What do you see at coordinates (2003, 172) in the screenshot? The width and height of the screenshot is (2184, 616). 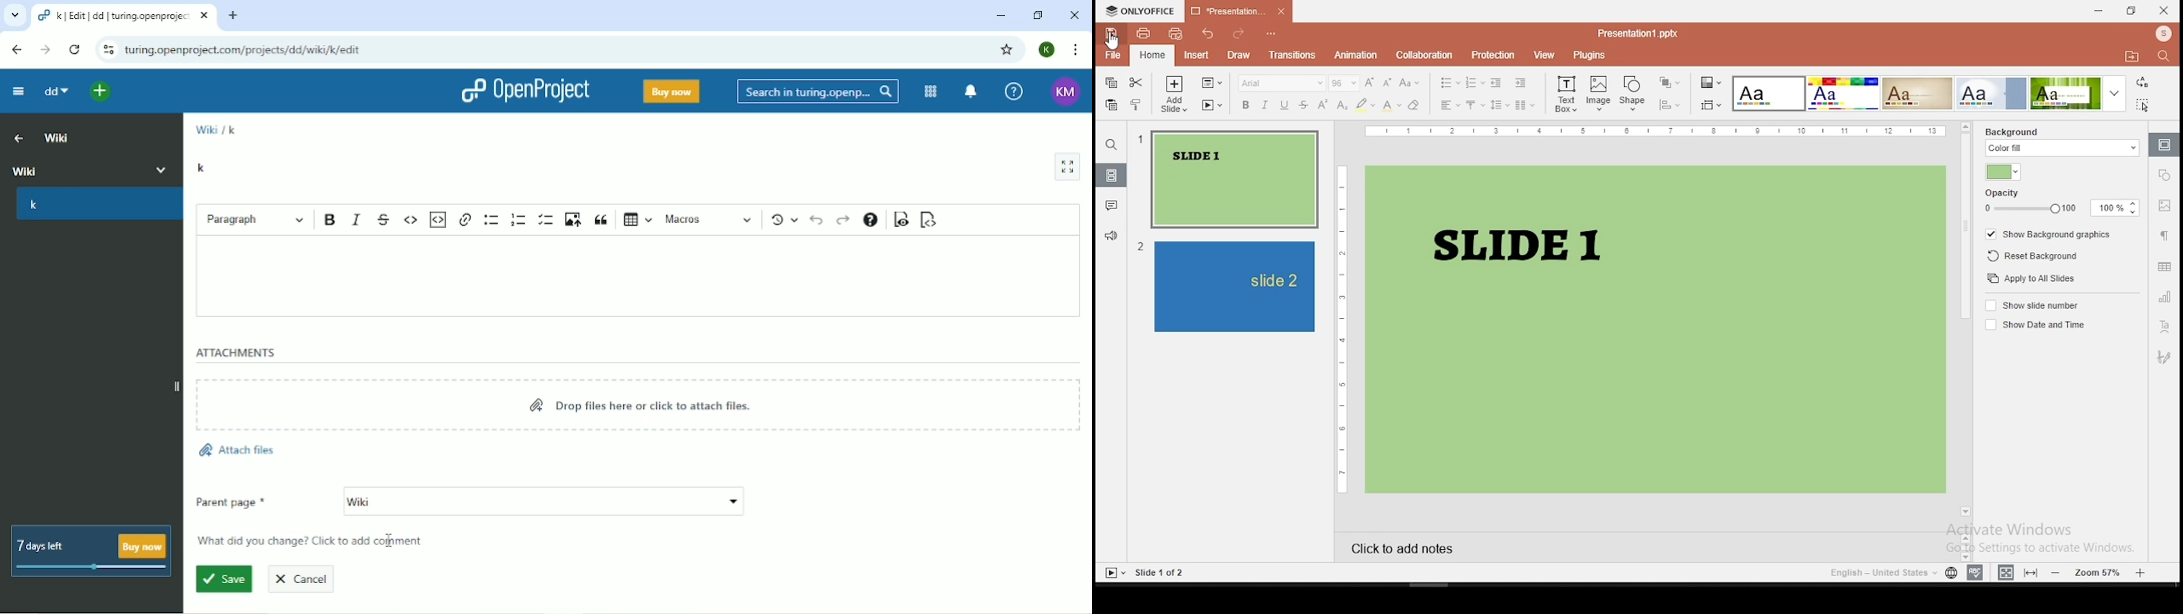 I see `fill color` at bounding box center [2003, 172].